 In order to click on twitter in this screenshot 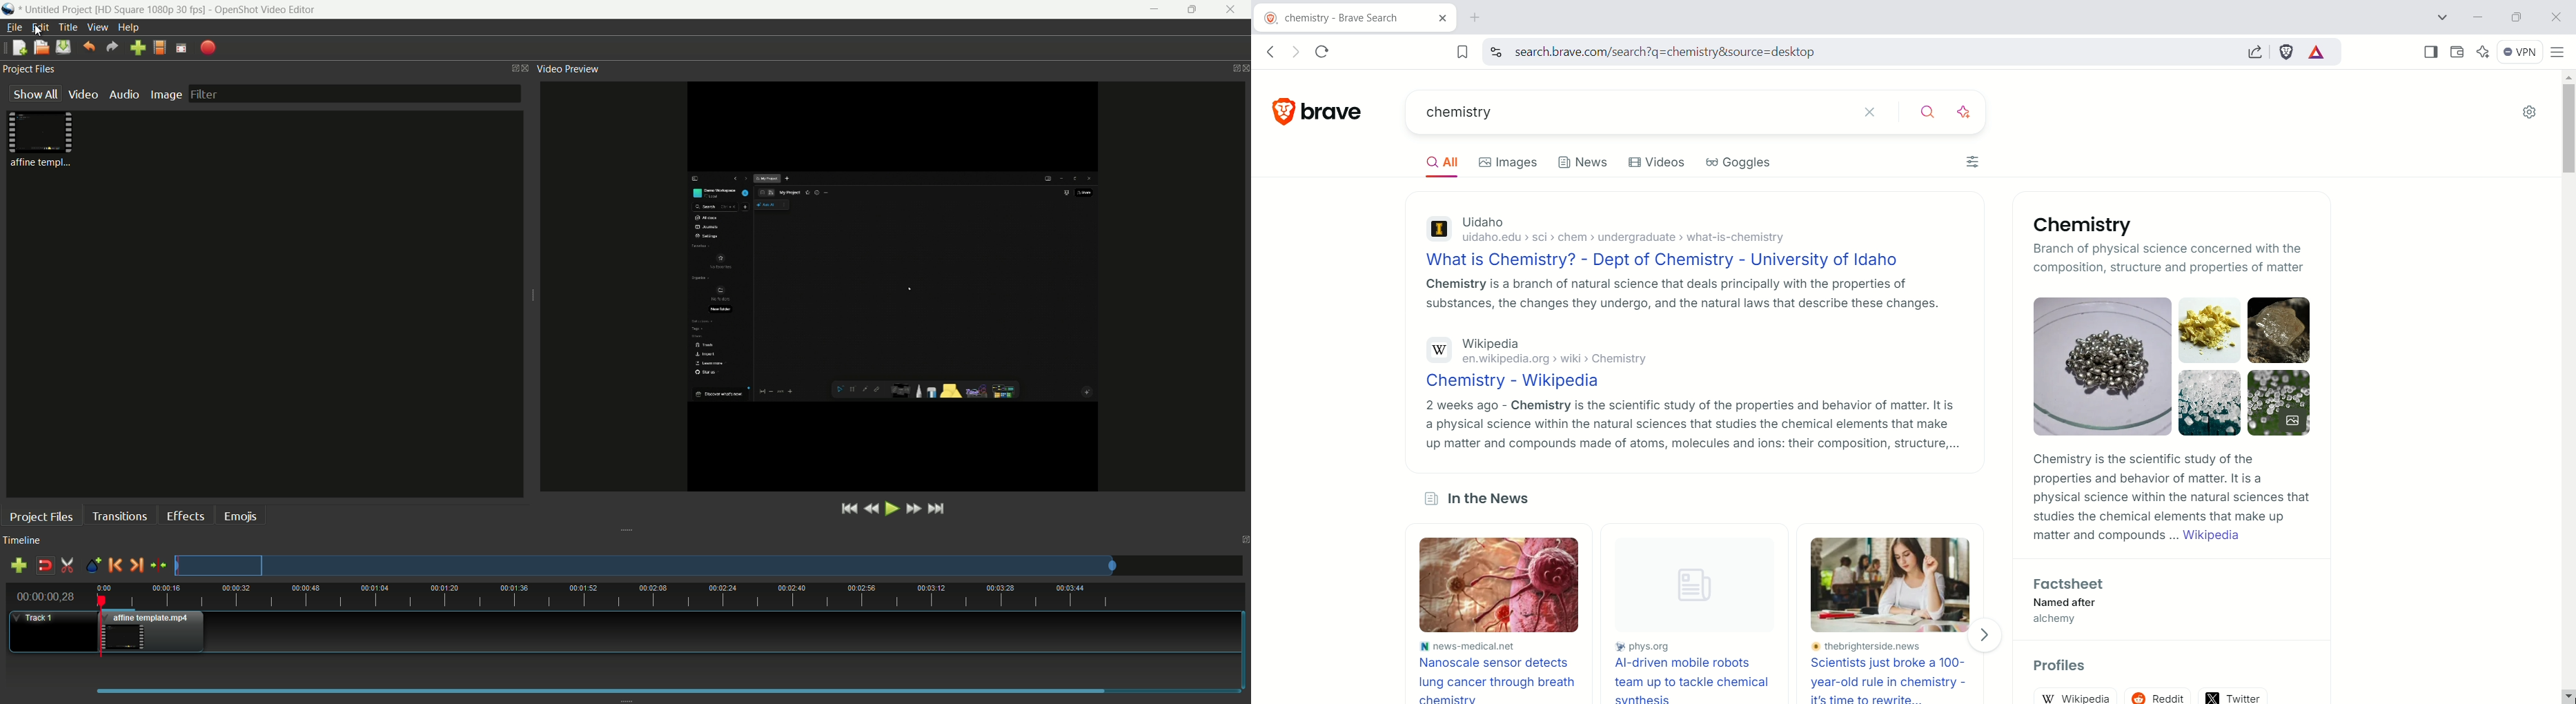, I will do `click(2234, 694)`.